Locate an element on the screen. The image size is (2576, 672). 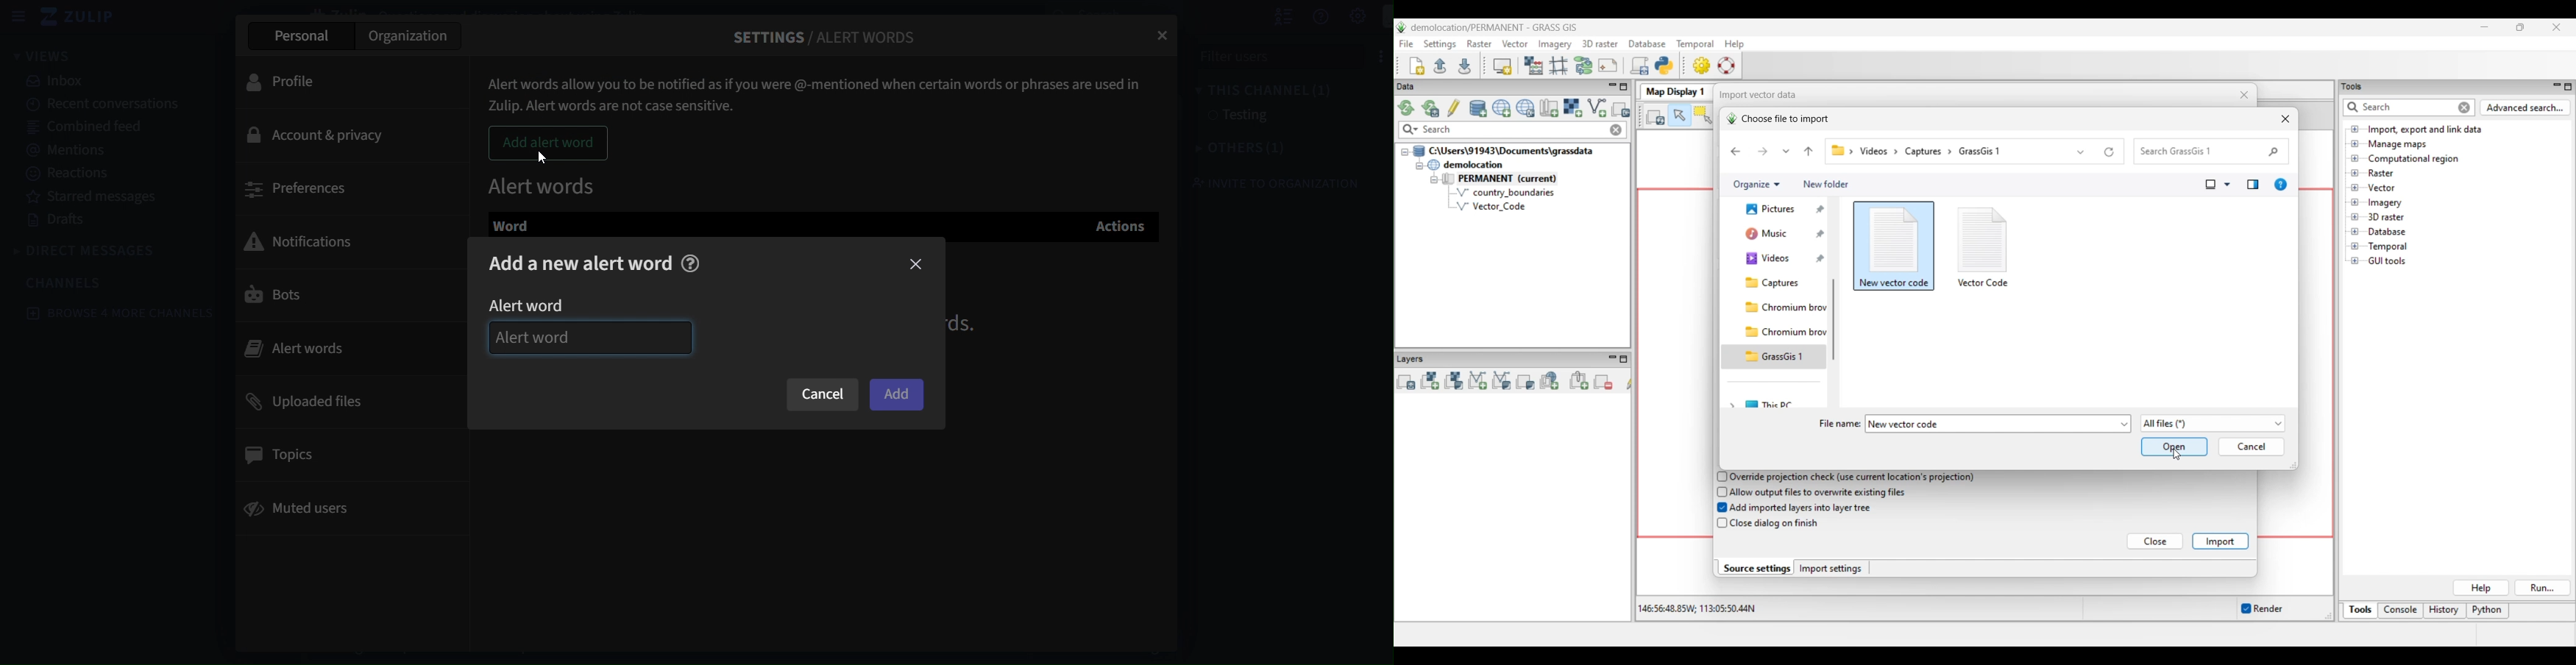
hide user list is located at coordinates (1267, 16).